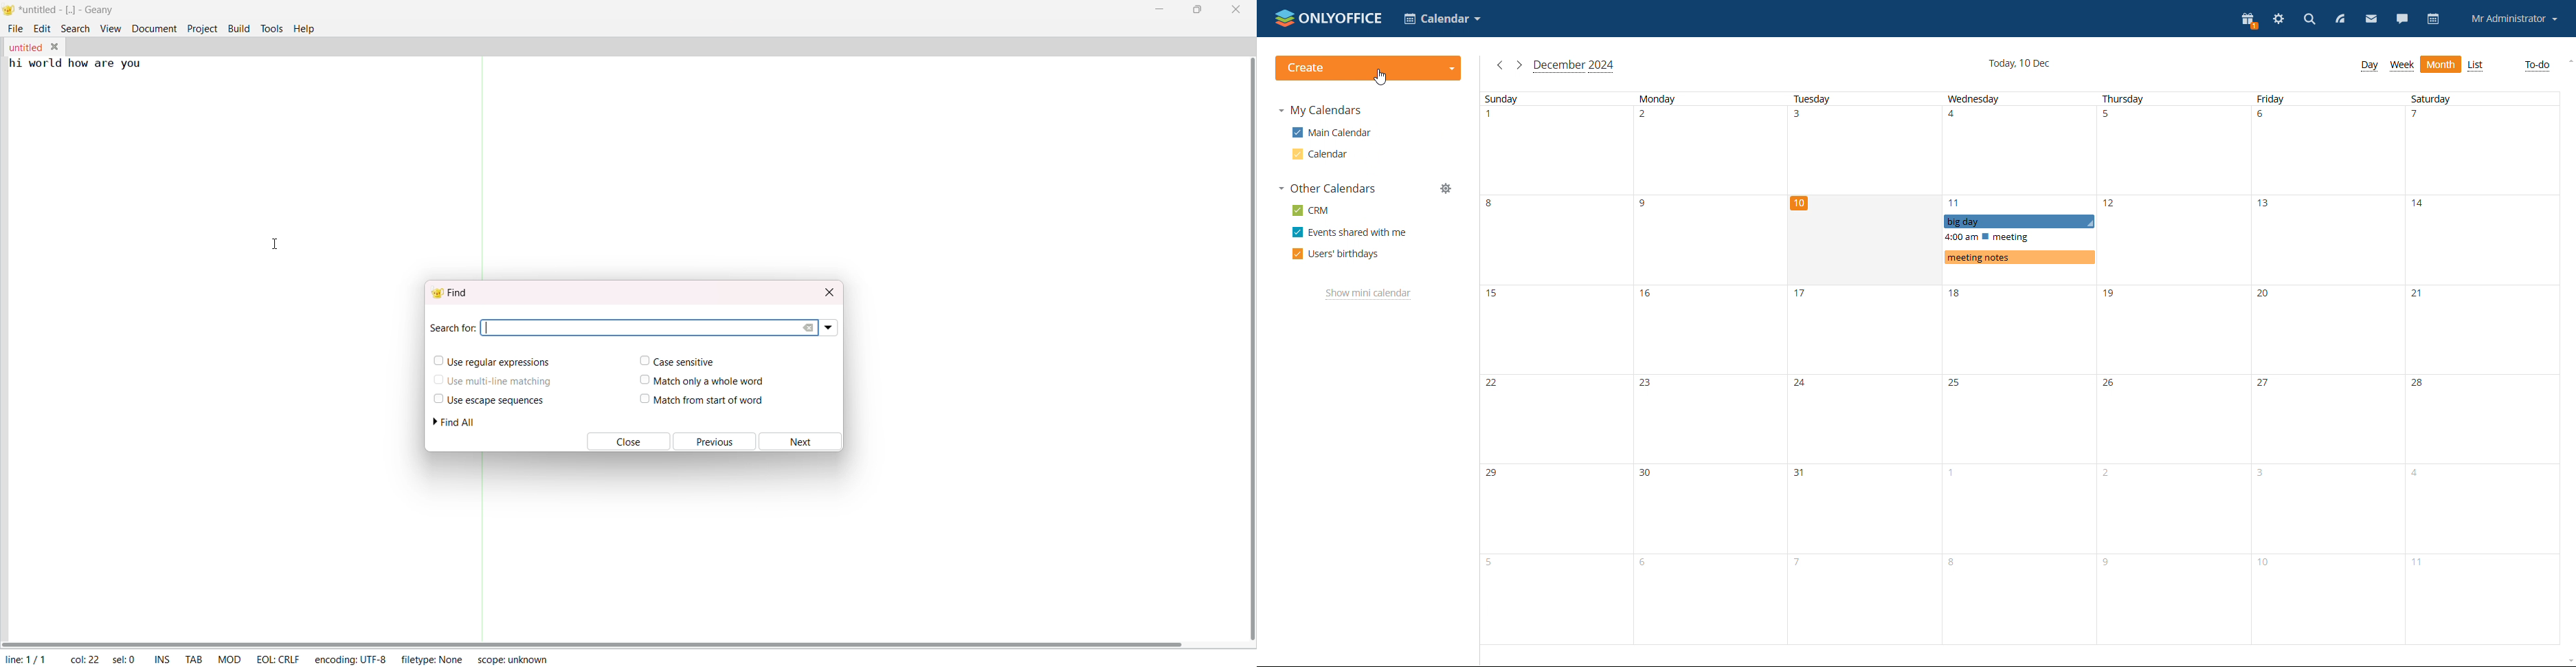 The image size is (2576, 672). What do you see at coordinates (2568, 60) in the screenshot?
I see `scroll up` at bounding box center [2568, 60].